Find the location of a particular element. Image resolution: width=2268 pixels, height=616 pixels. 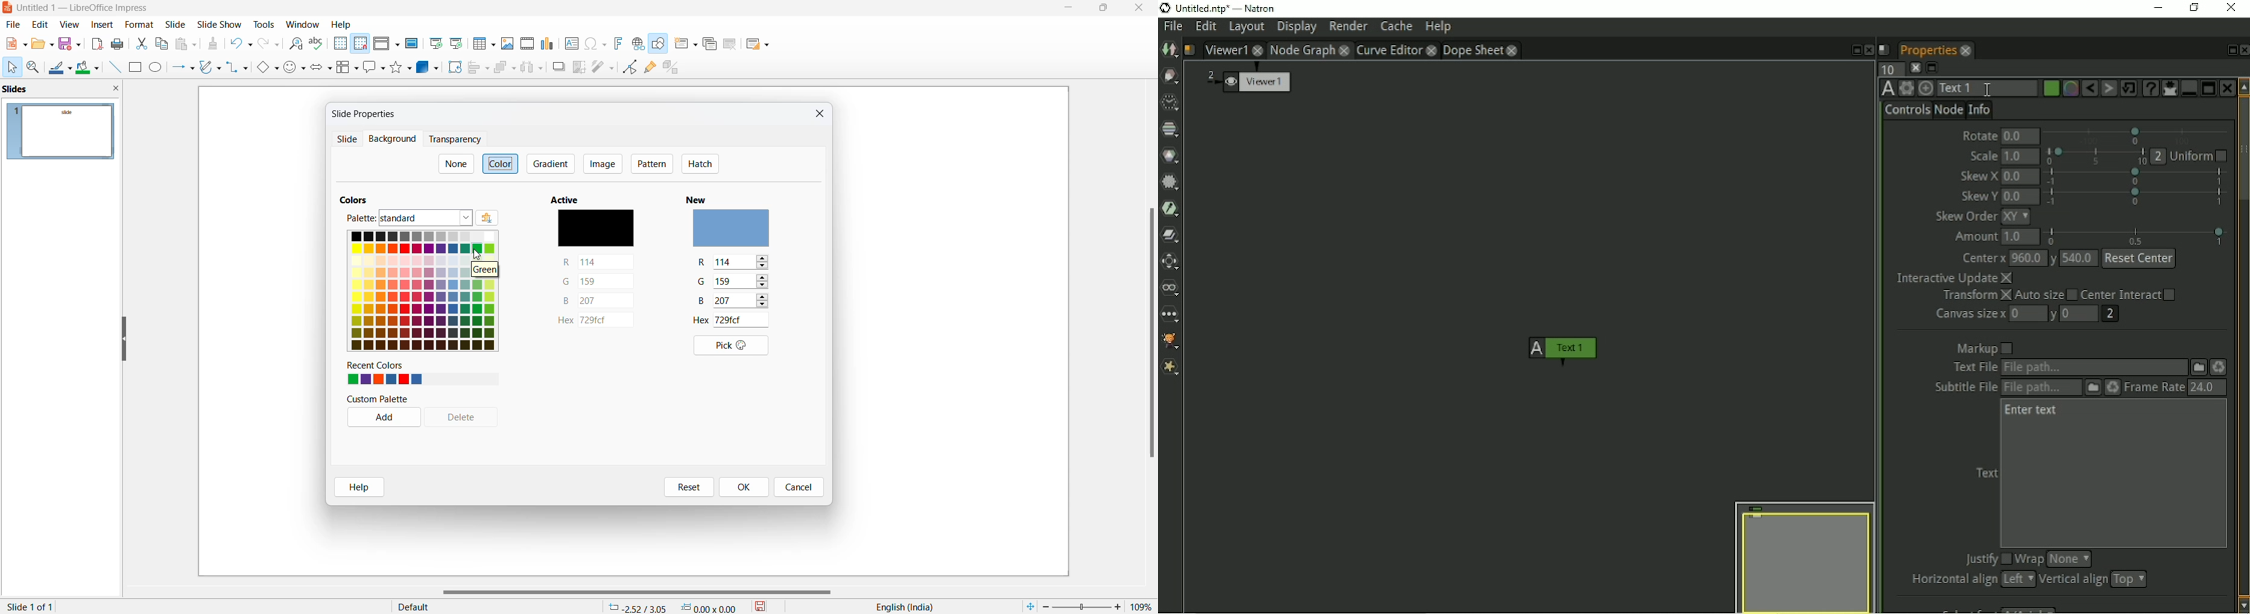

view navigation is located at coordinates (69, 24).